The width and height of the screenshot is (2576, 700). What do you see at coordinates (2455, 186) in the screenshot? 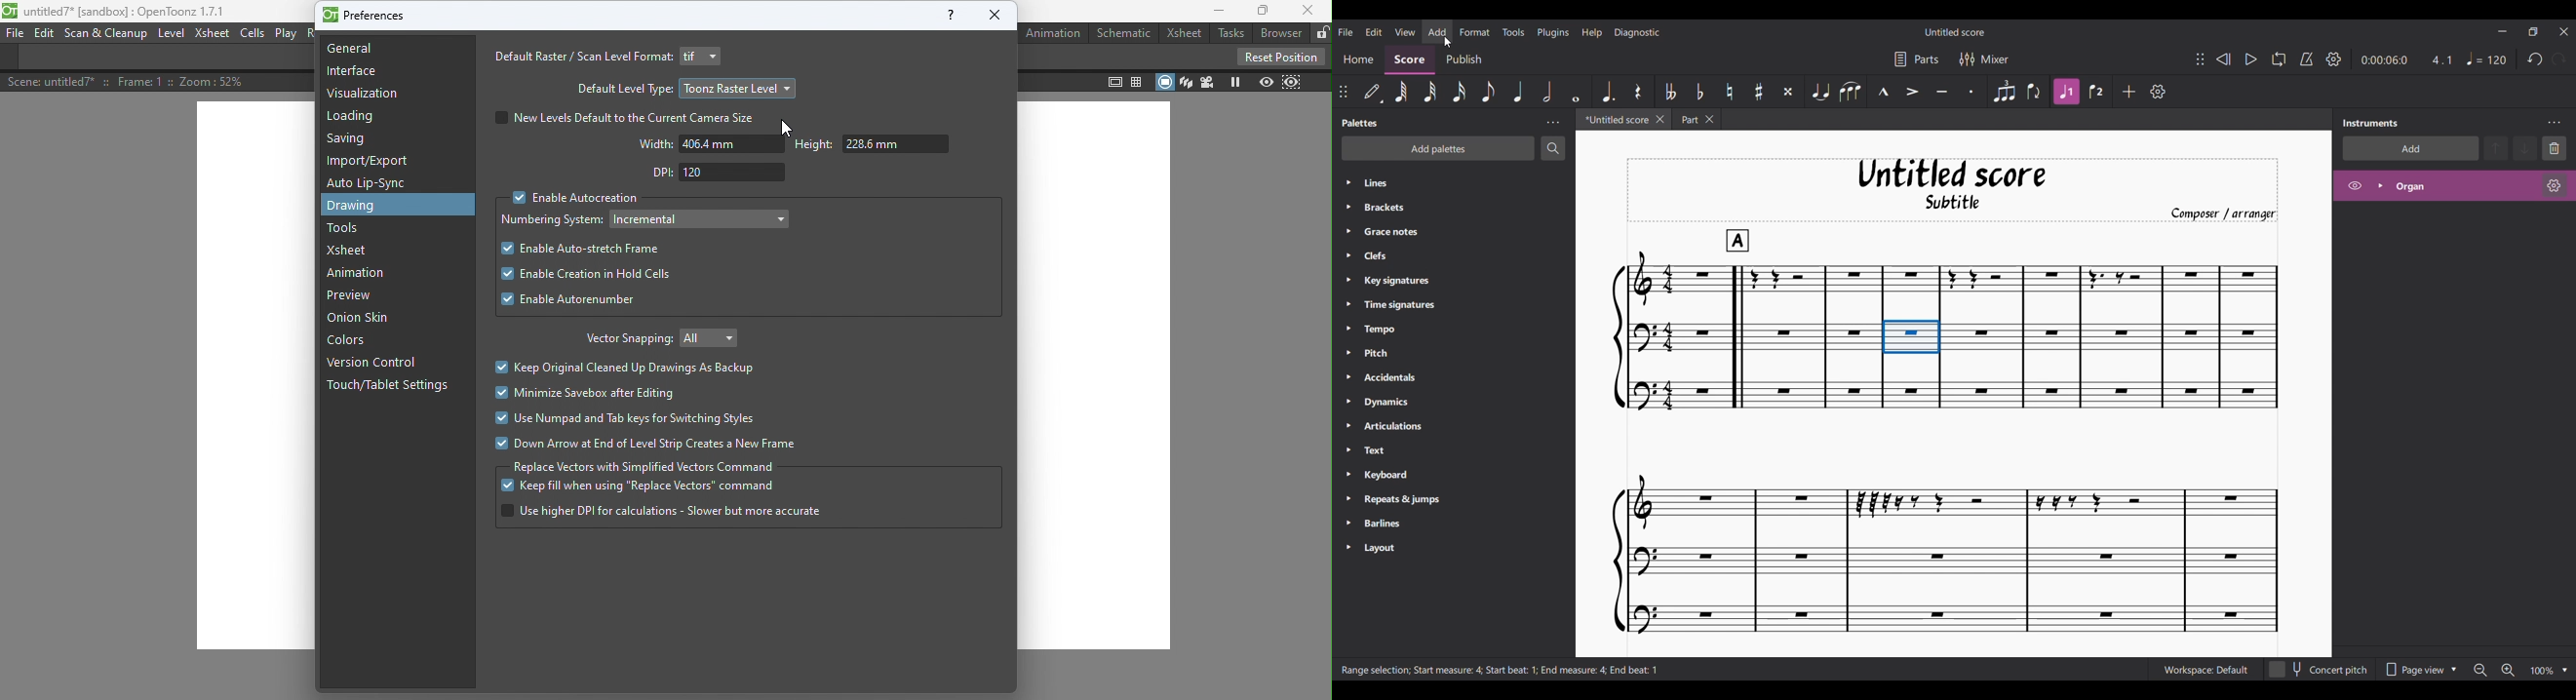
I see `Highlighted after current selection` at bounding box center [2455, 186].